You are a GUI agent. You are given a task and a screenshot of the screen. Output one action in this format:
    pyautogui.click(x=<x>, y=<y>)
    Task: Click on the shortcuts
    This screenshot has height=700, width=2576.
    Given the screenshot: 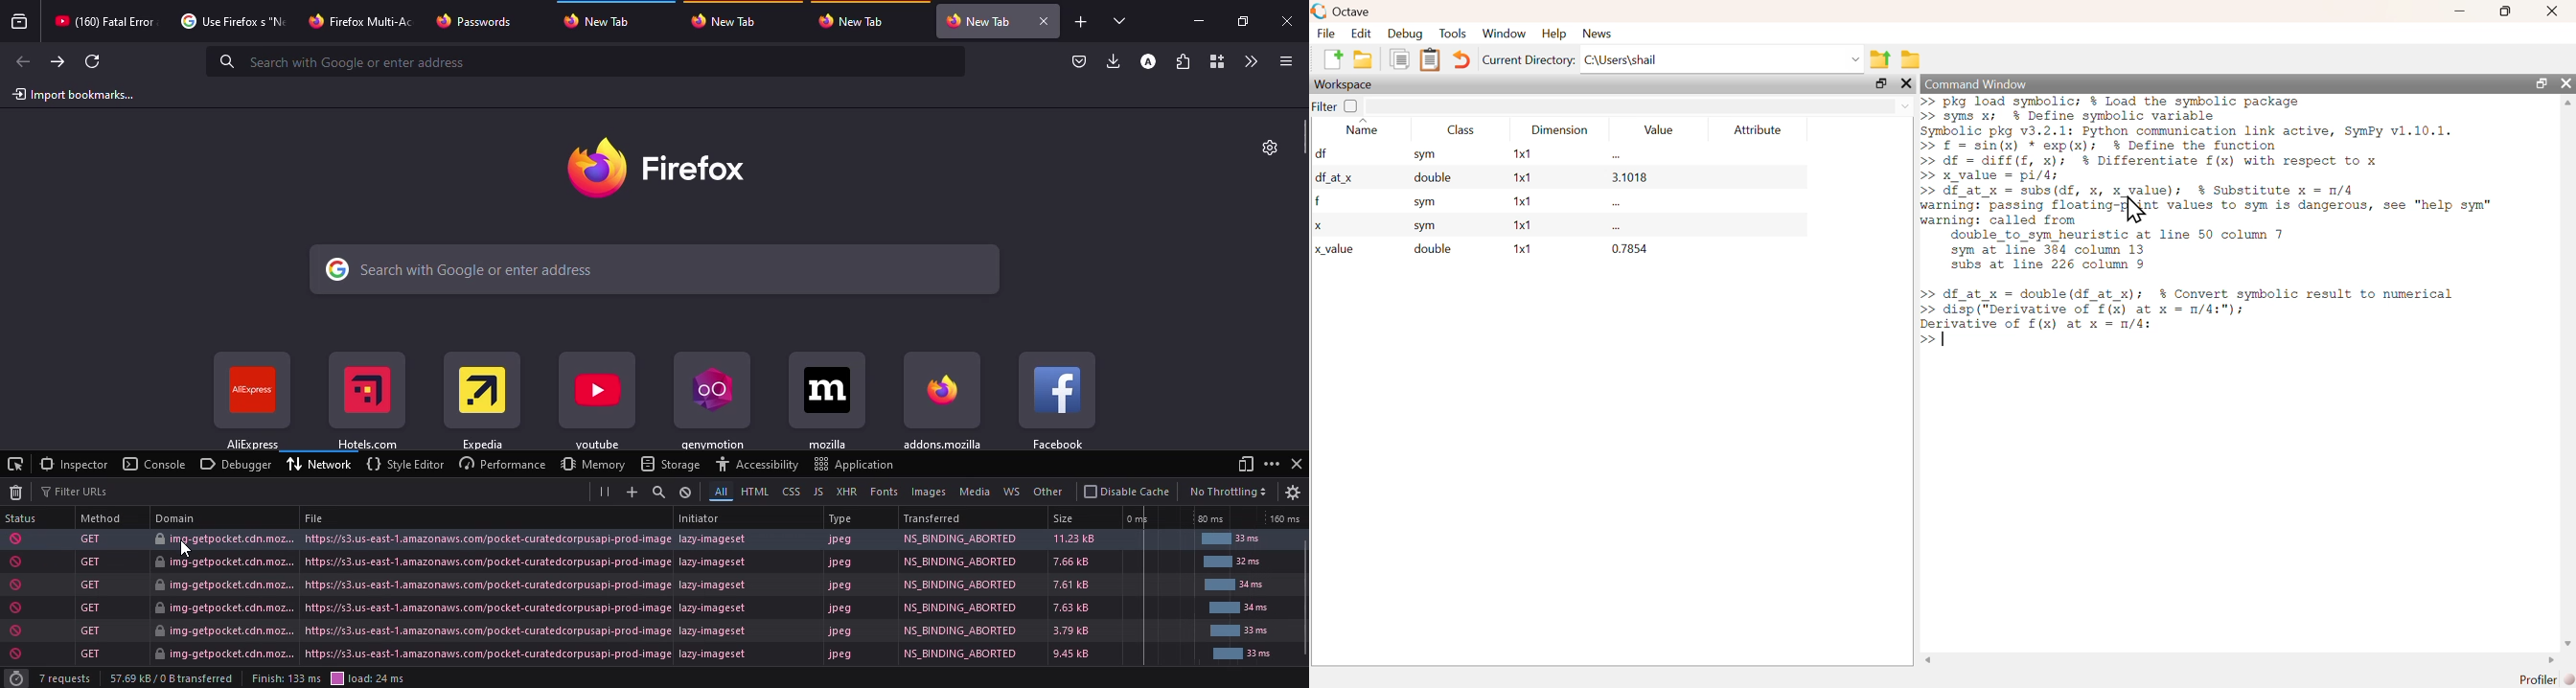 What is the action you would take?
    pyautogui.click(x=1058, y=400)
    